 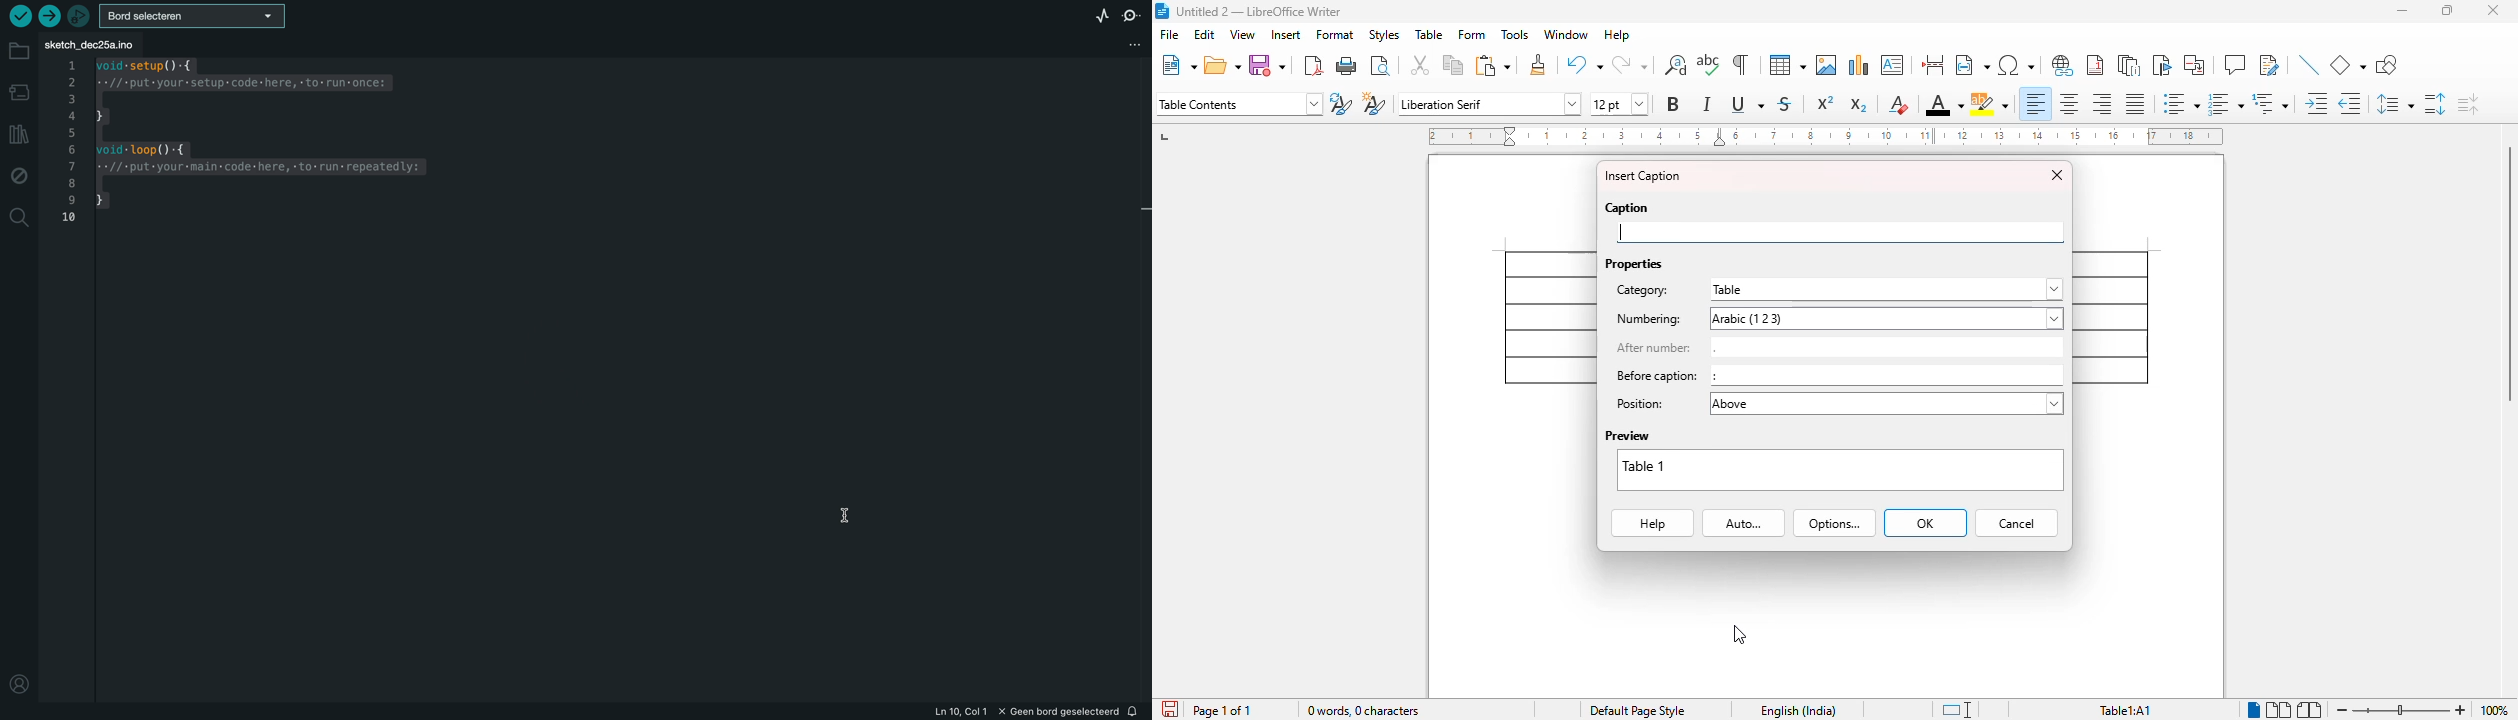 I want to click on set page style, so click(x=1240, y=104).